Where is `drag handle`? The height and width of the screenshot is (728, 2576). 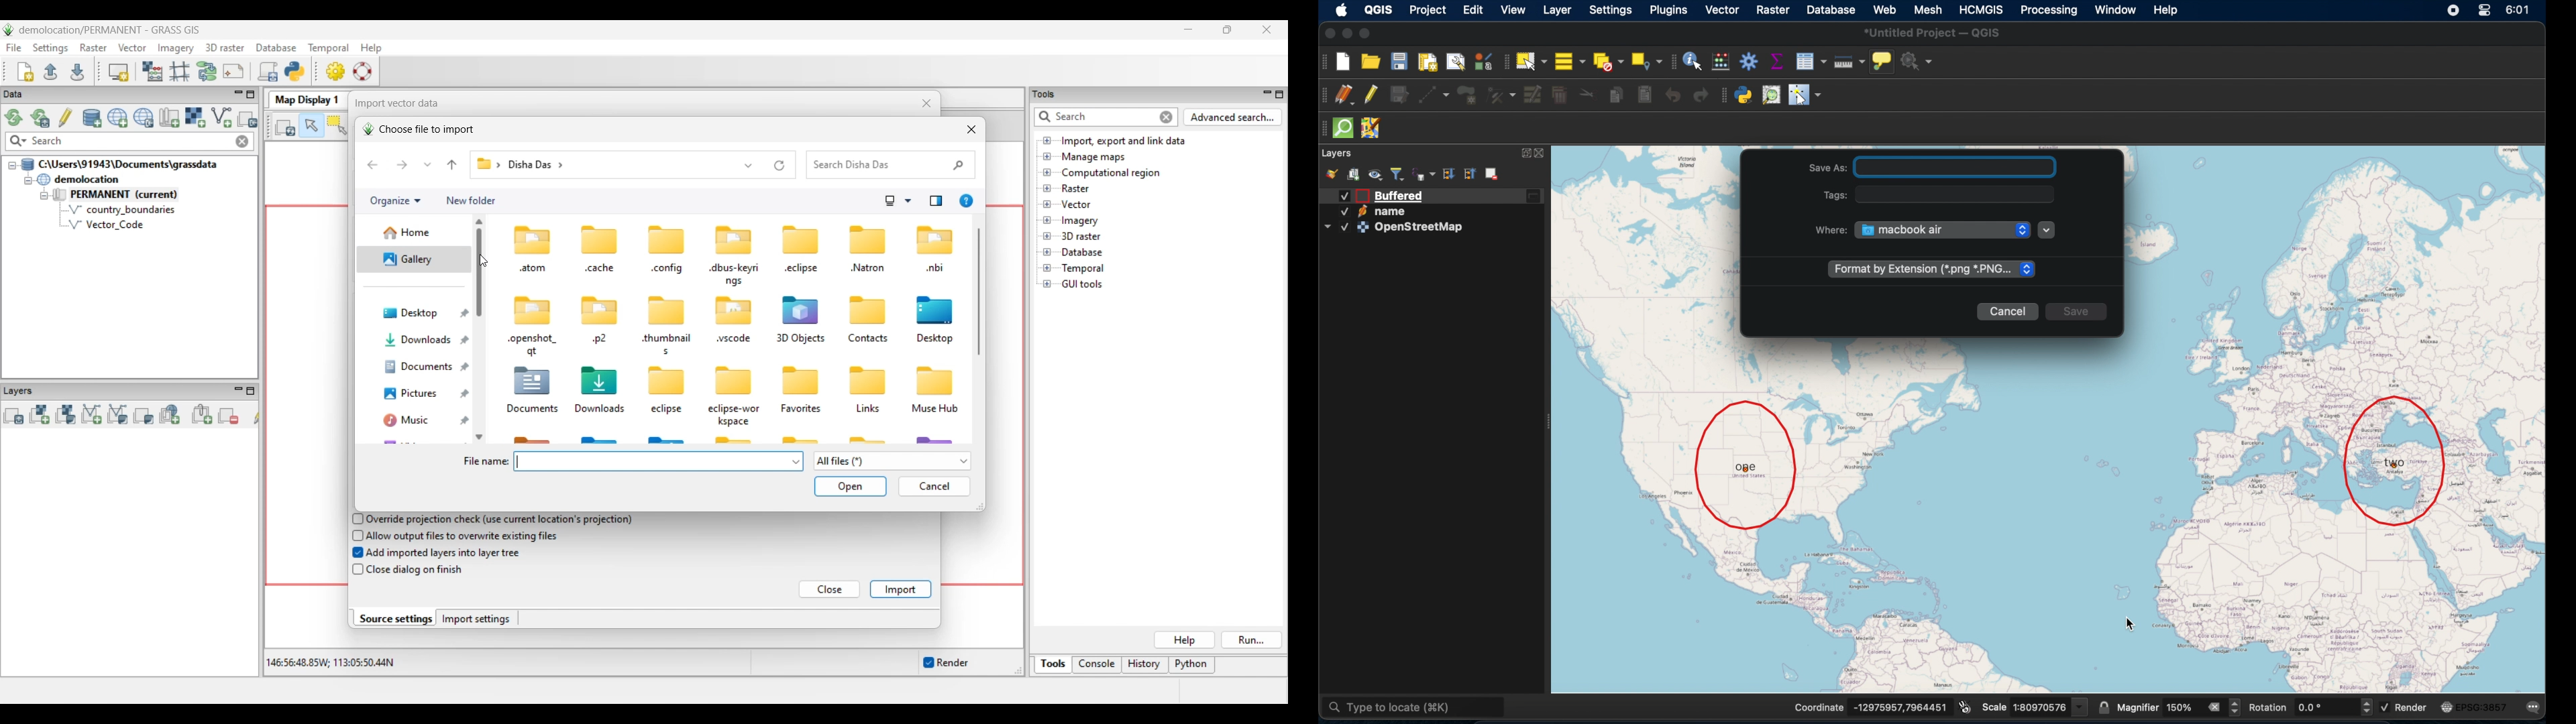
drag handle is located at coordinates (1321, 128).